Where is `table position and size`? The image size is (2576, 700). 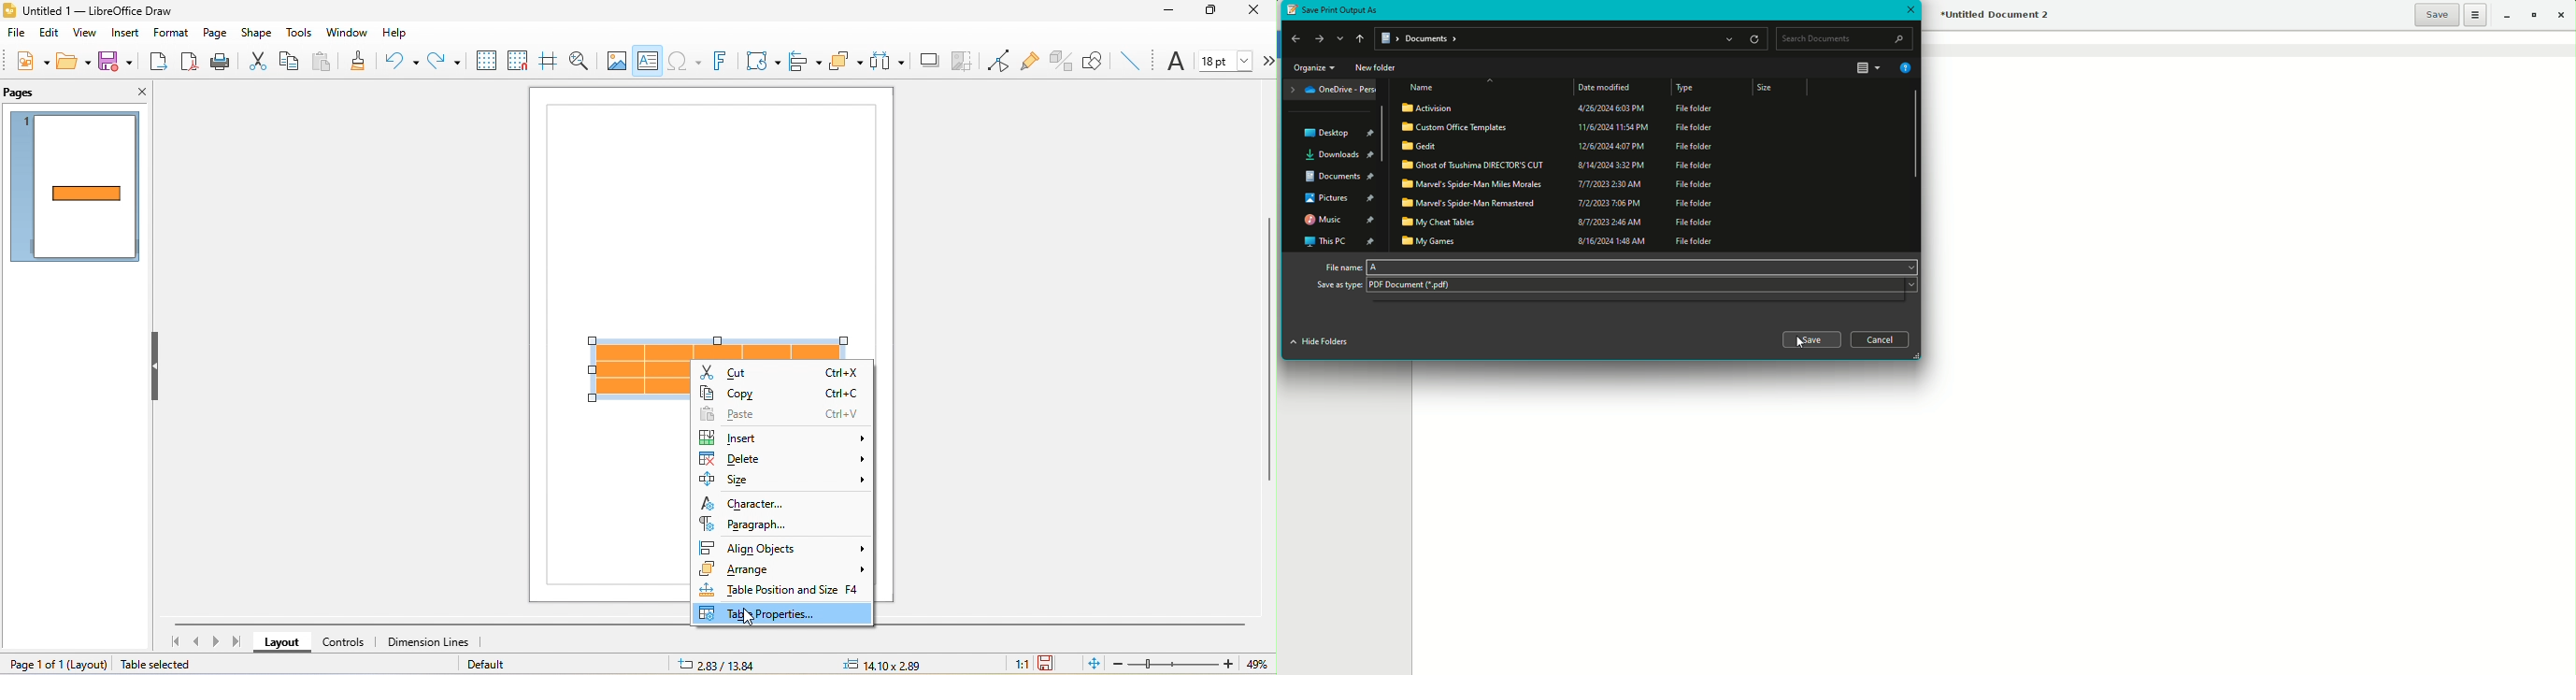
table position and size is located at coordinates (780, 592).